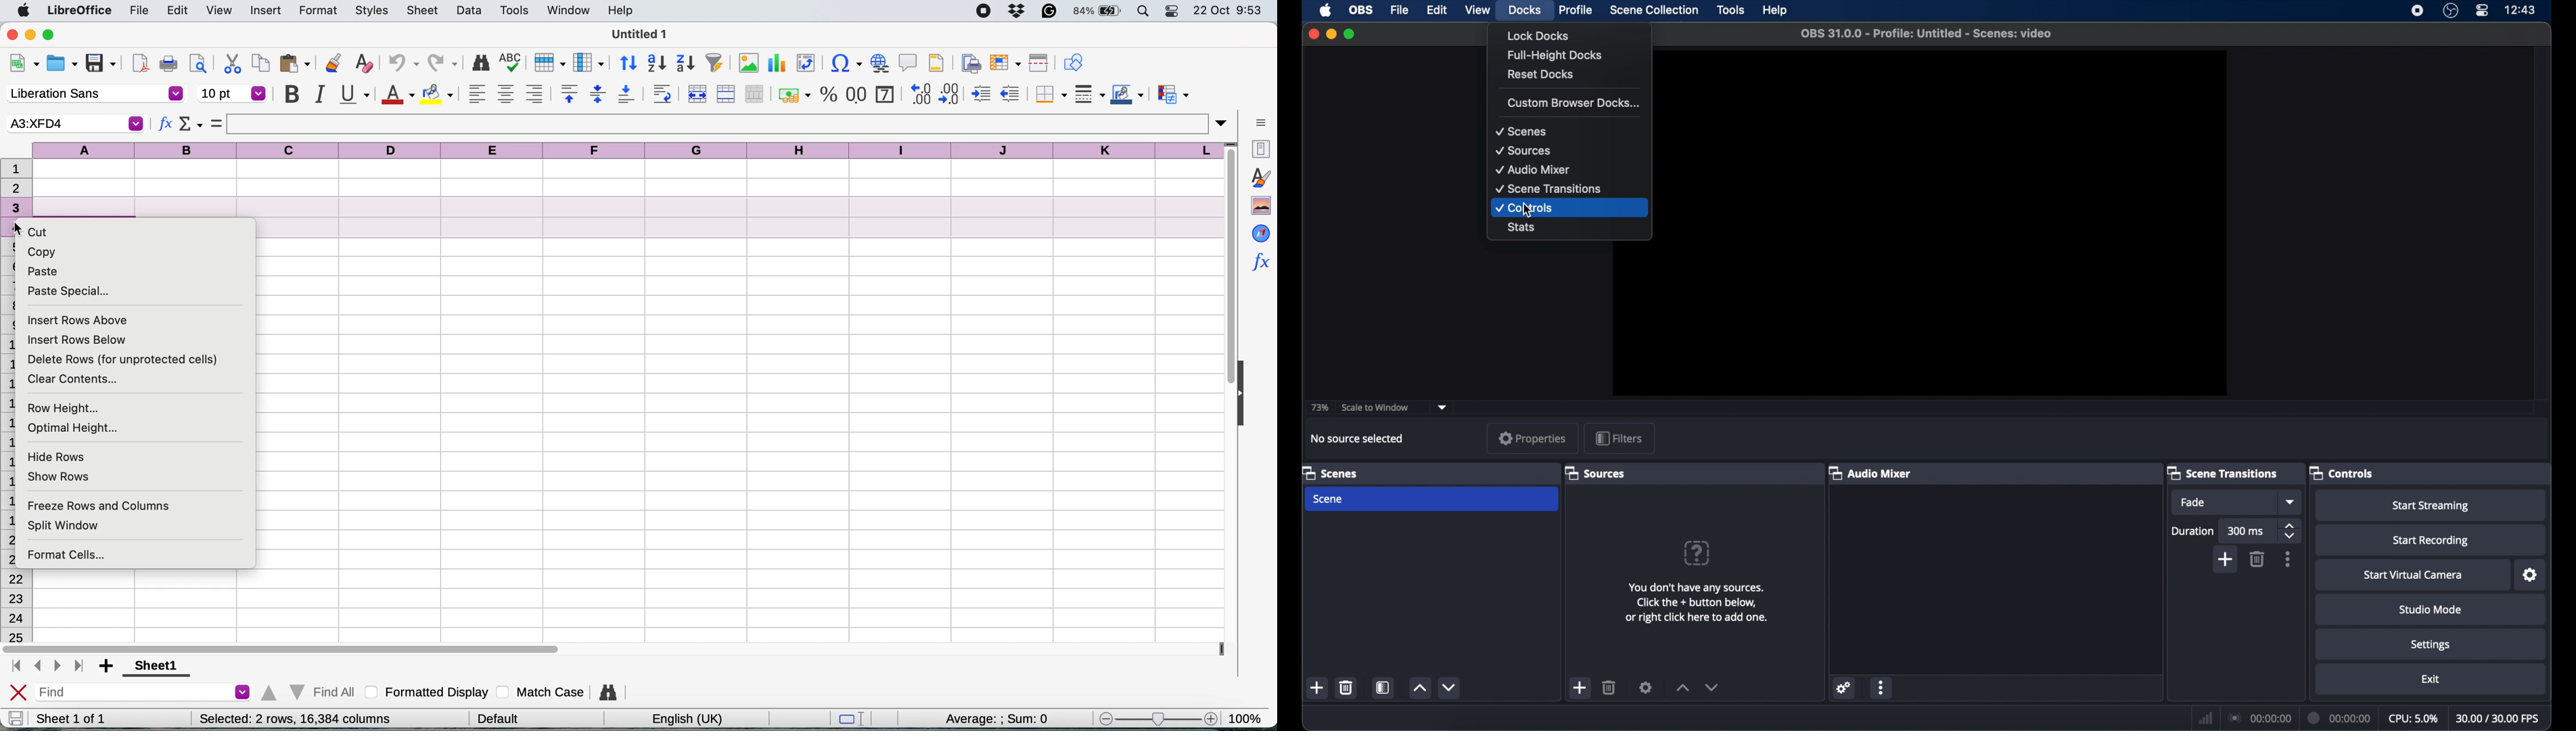  I want to click on copy, so click(45, 252).